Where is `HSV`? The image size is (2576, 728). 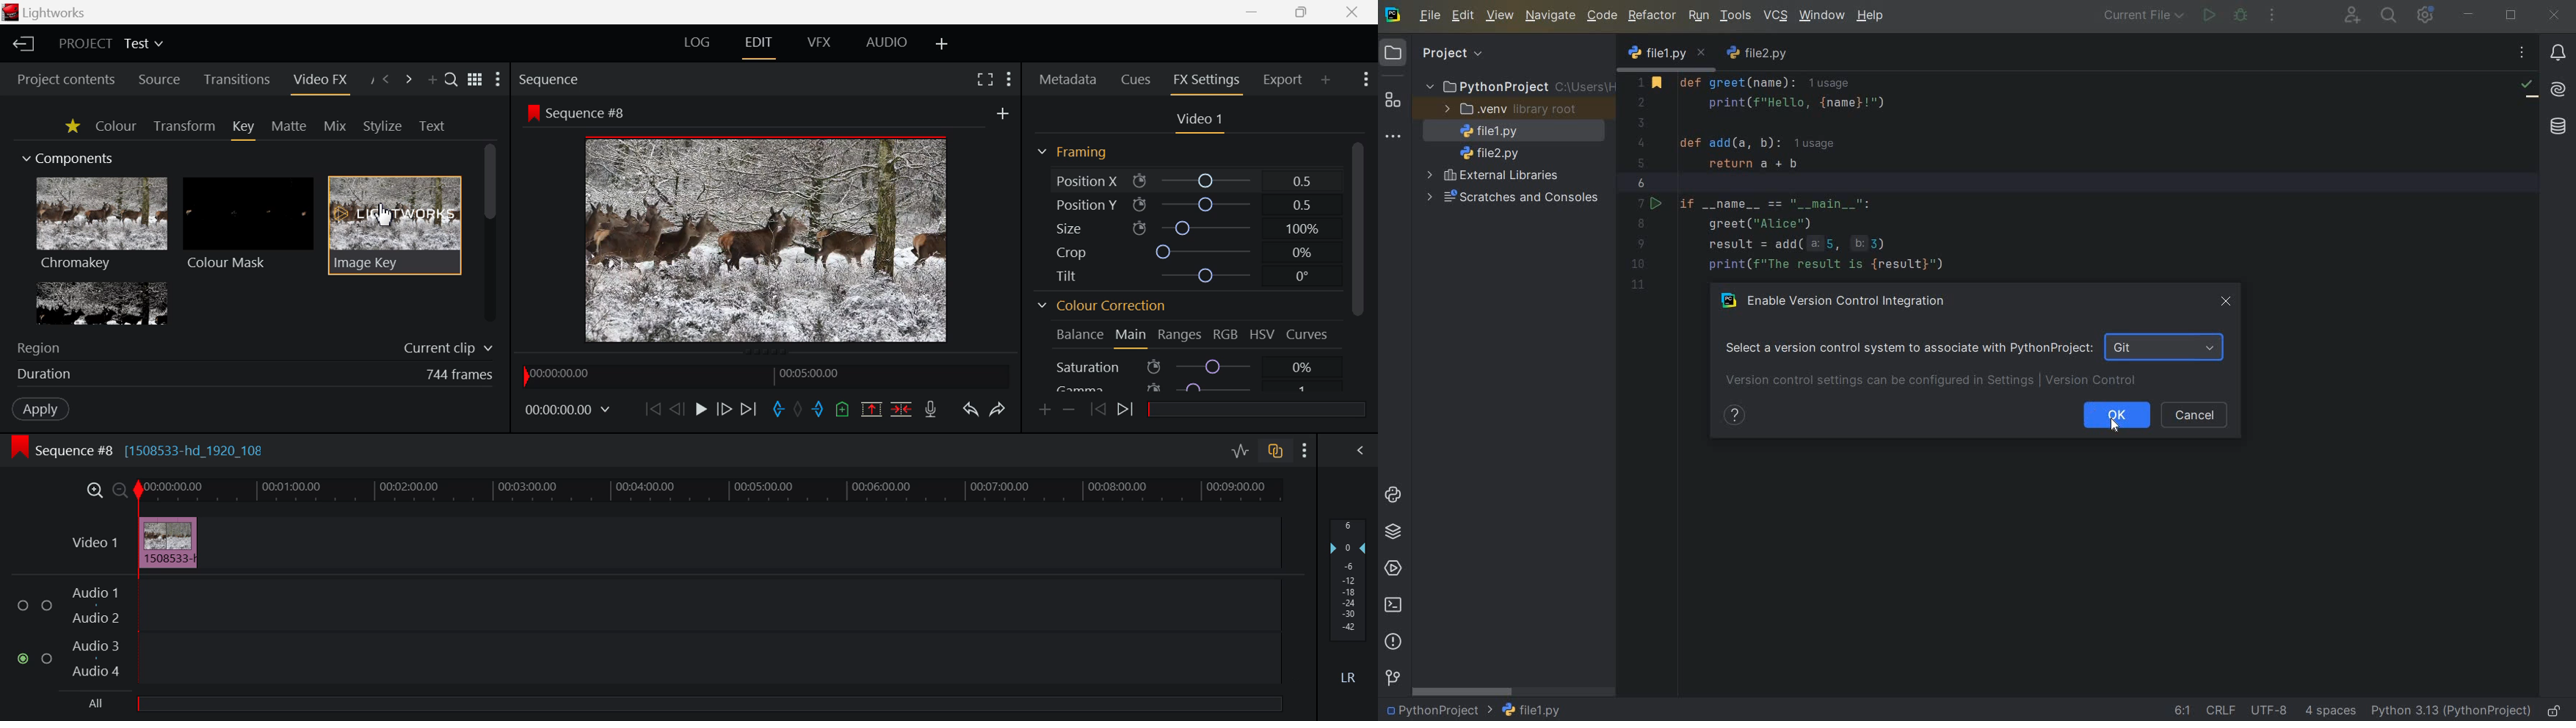 HSV is located at coordinates (1261, 332).